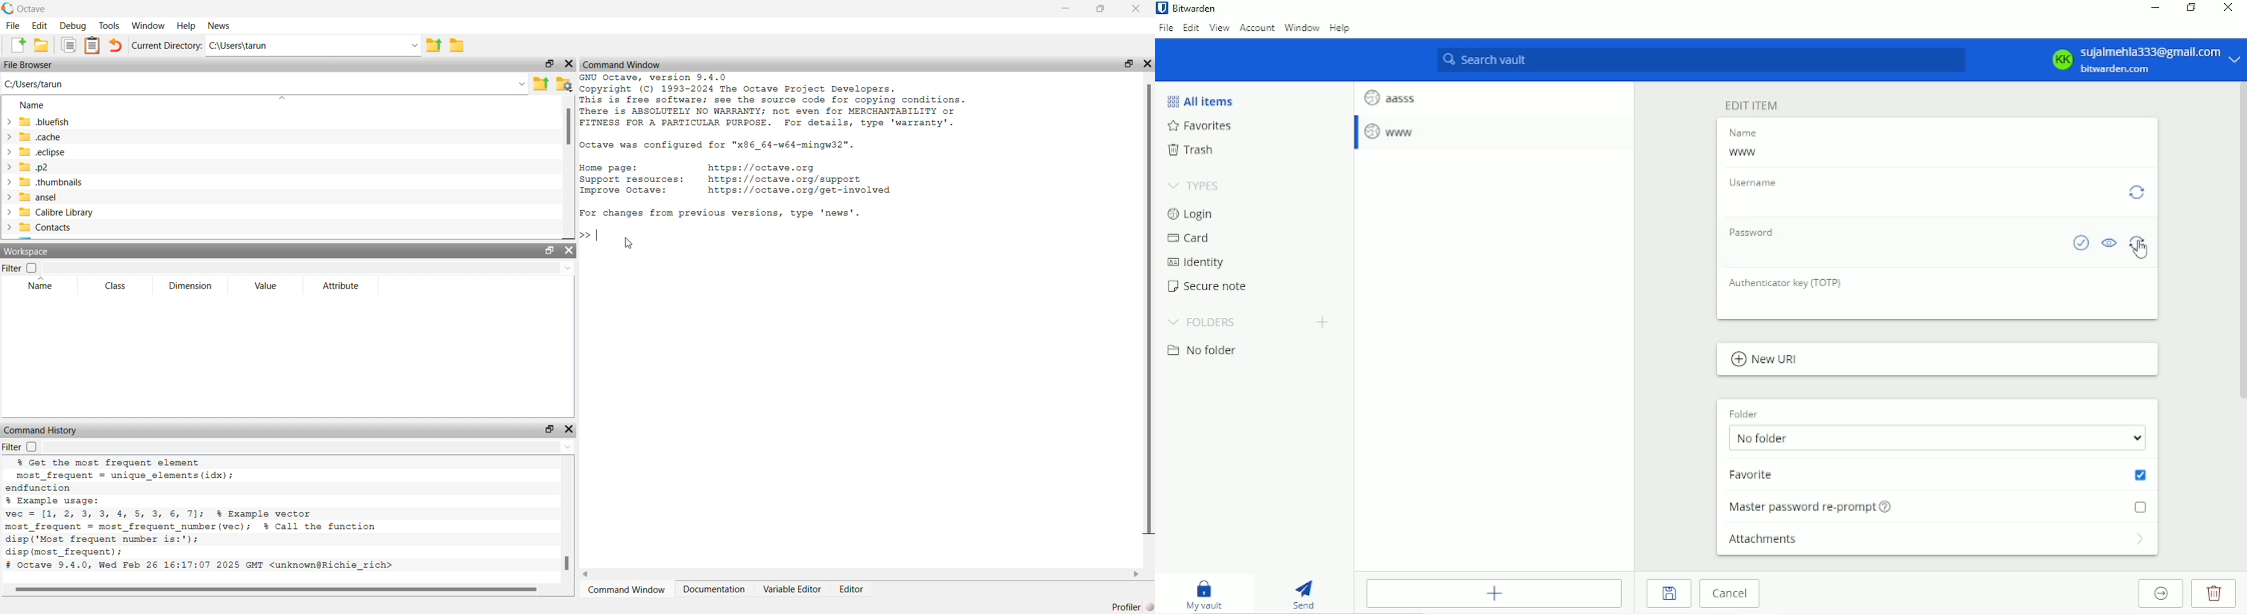 Image resolution: width=2268 pixels, height=616 pixels. I want to click on Delete, so click(2216, 594).